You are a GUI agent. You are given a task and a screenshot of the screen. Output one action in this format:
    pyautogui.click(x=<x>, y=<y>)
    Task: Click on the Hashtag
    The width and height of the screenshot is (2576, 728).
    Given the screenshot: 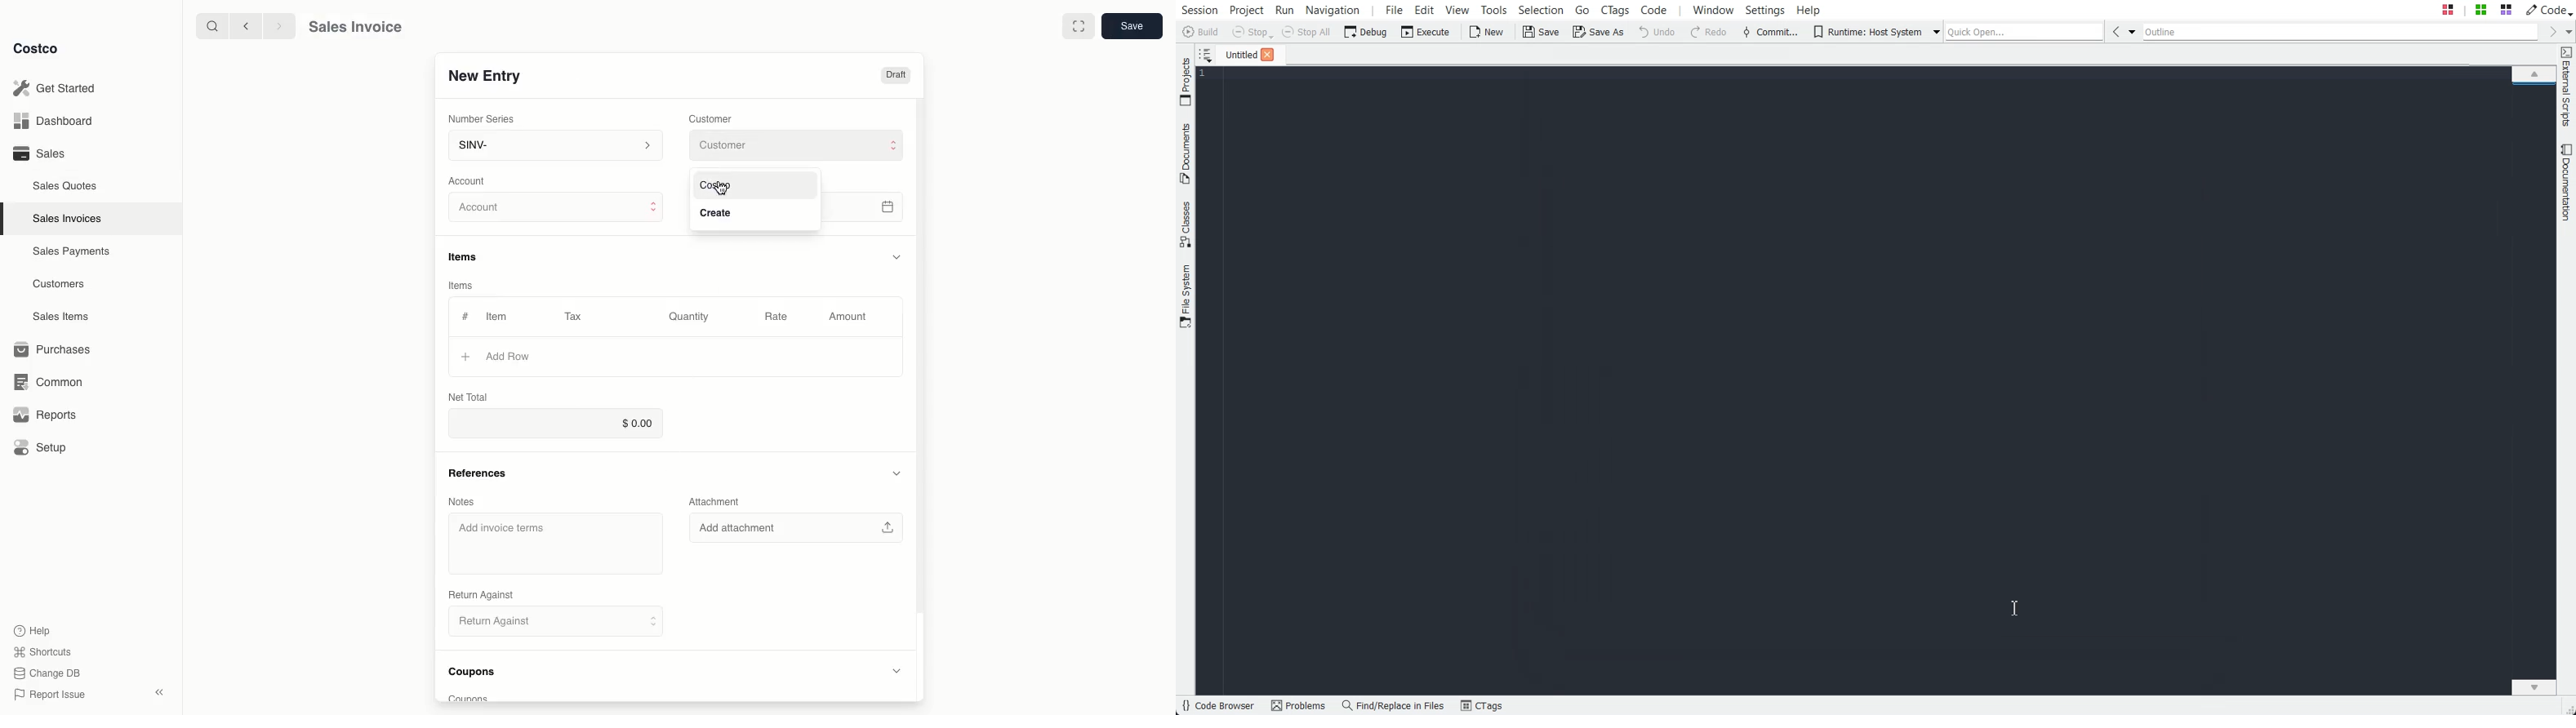 What is the action you would take?
    pyautogui.click(x=465, y=317)
    